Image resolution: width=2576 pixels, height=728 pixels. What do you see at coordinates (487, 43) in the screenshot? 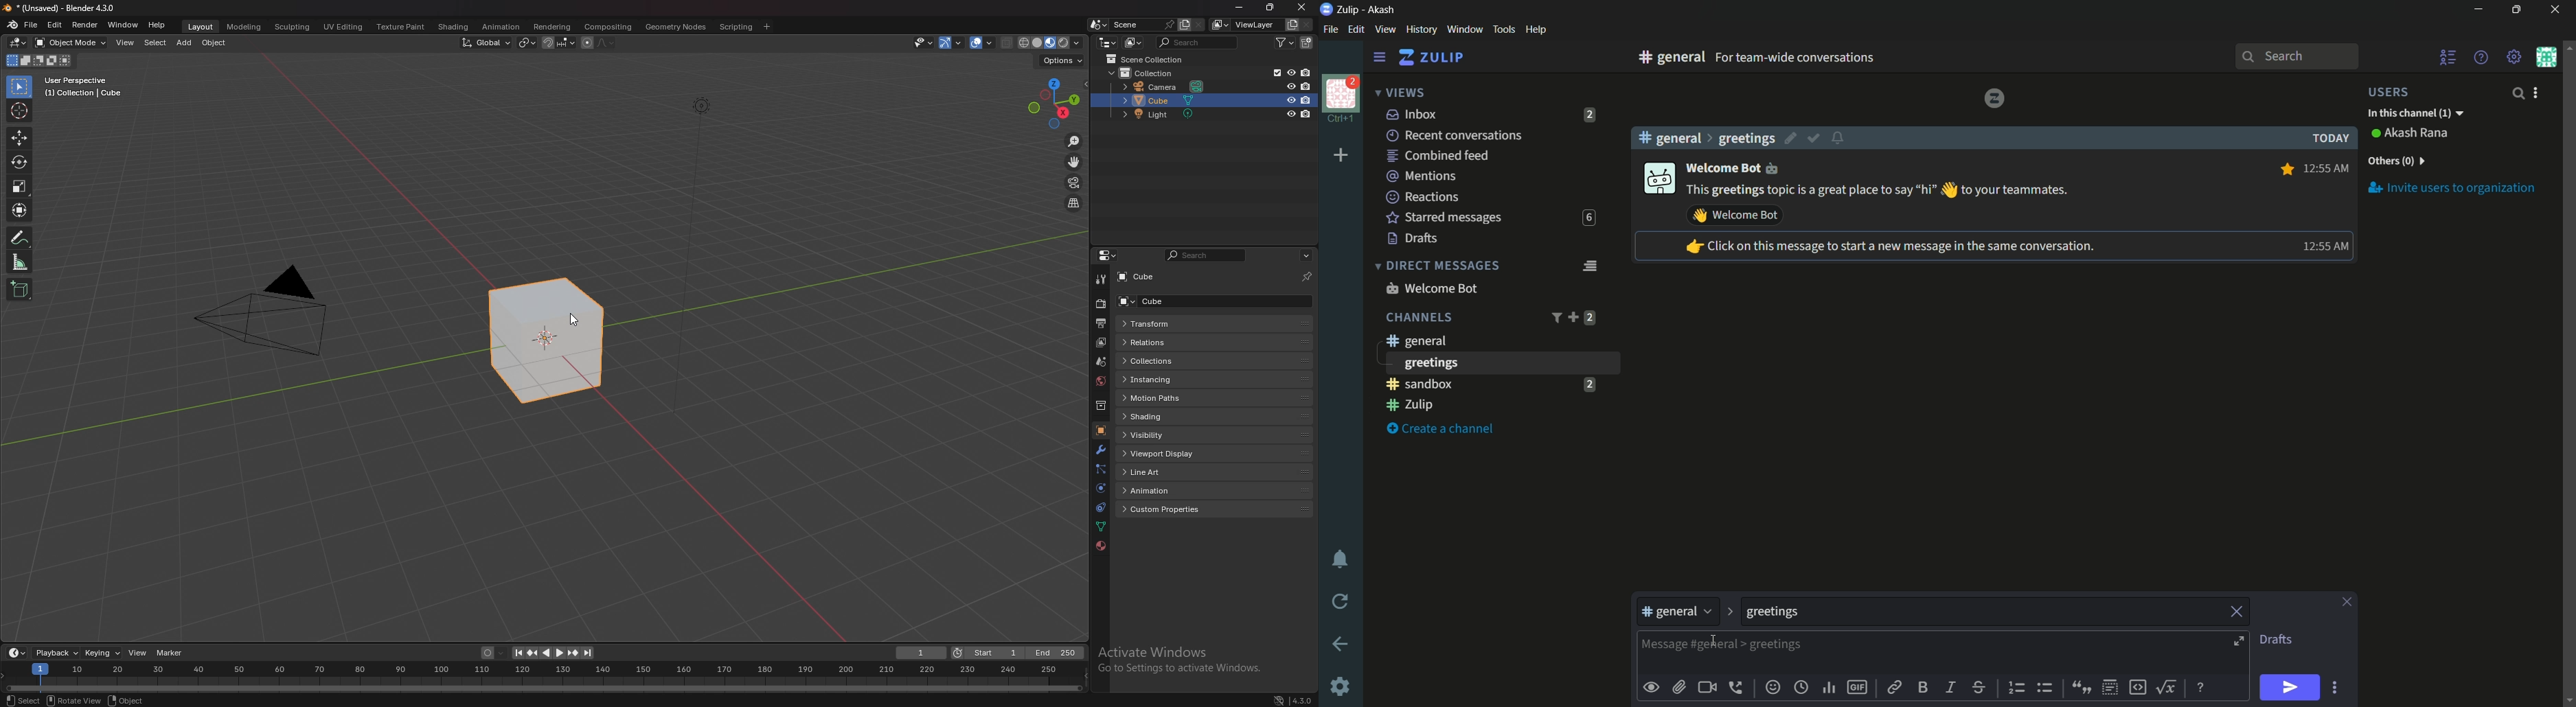
I see `transformation orientation` at bounding box center [487, 43].